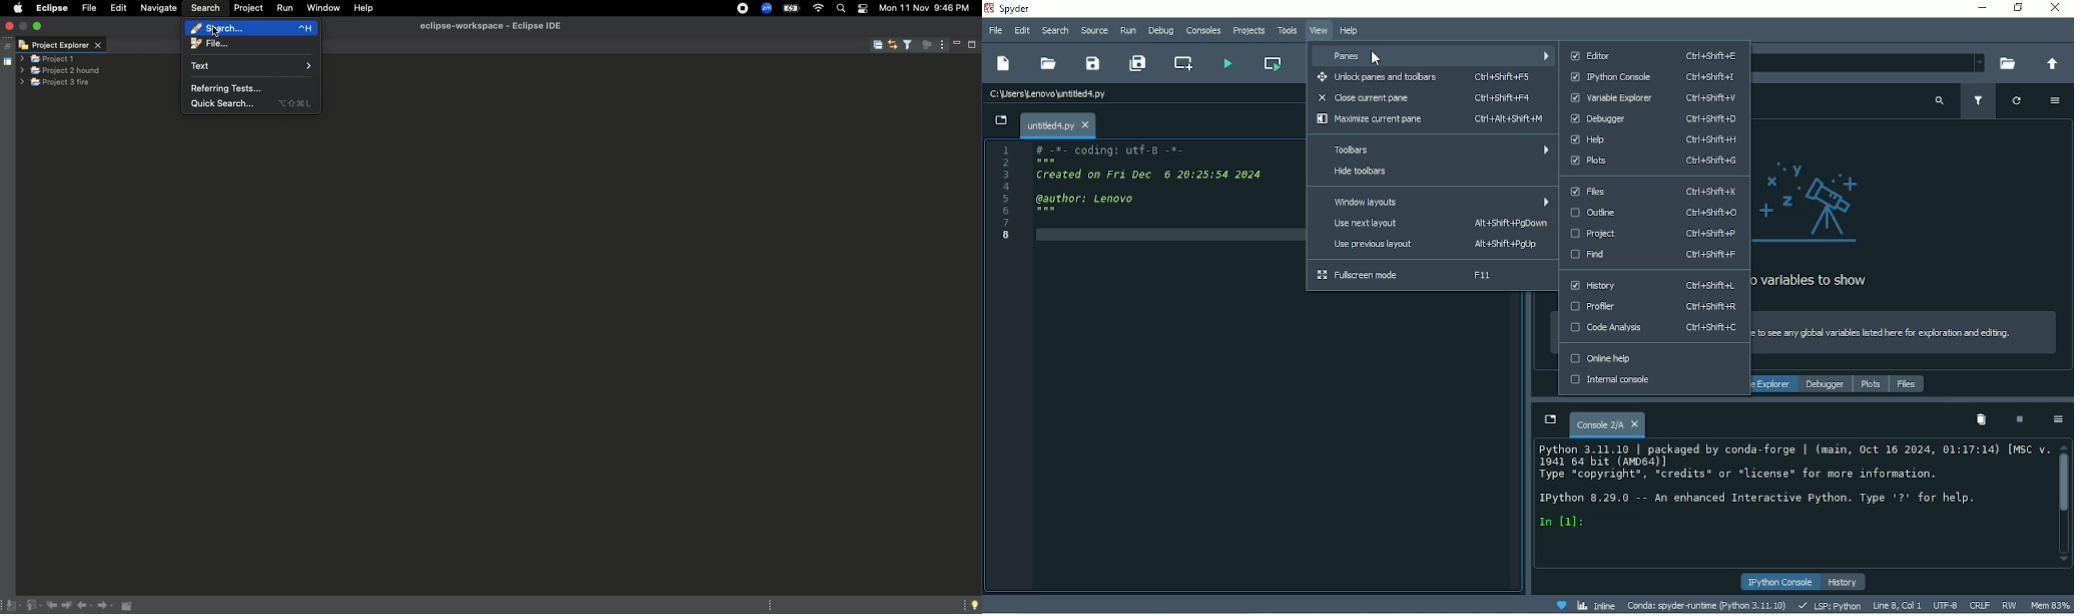 The image size is (2100, 616). I want to click on Find, so click(1656, 255).